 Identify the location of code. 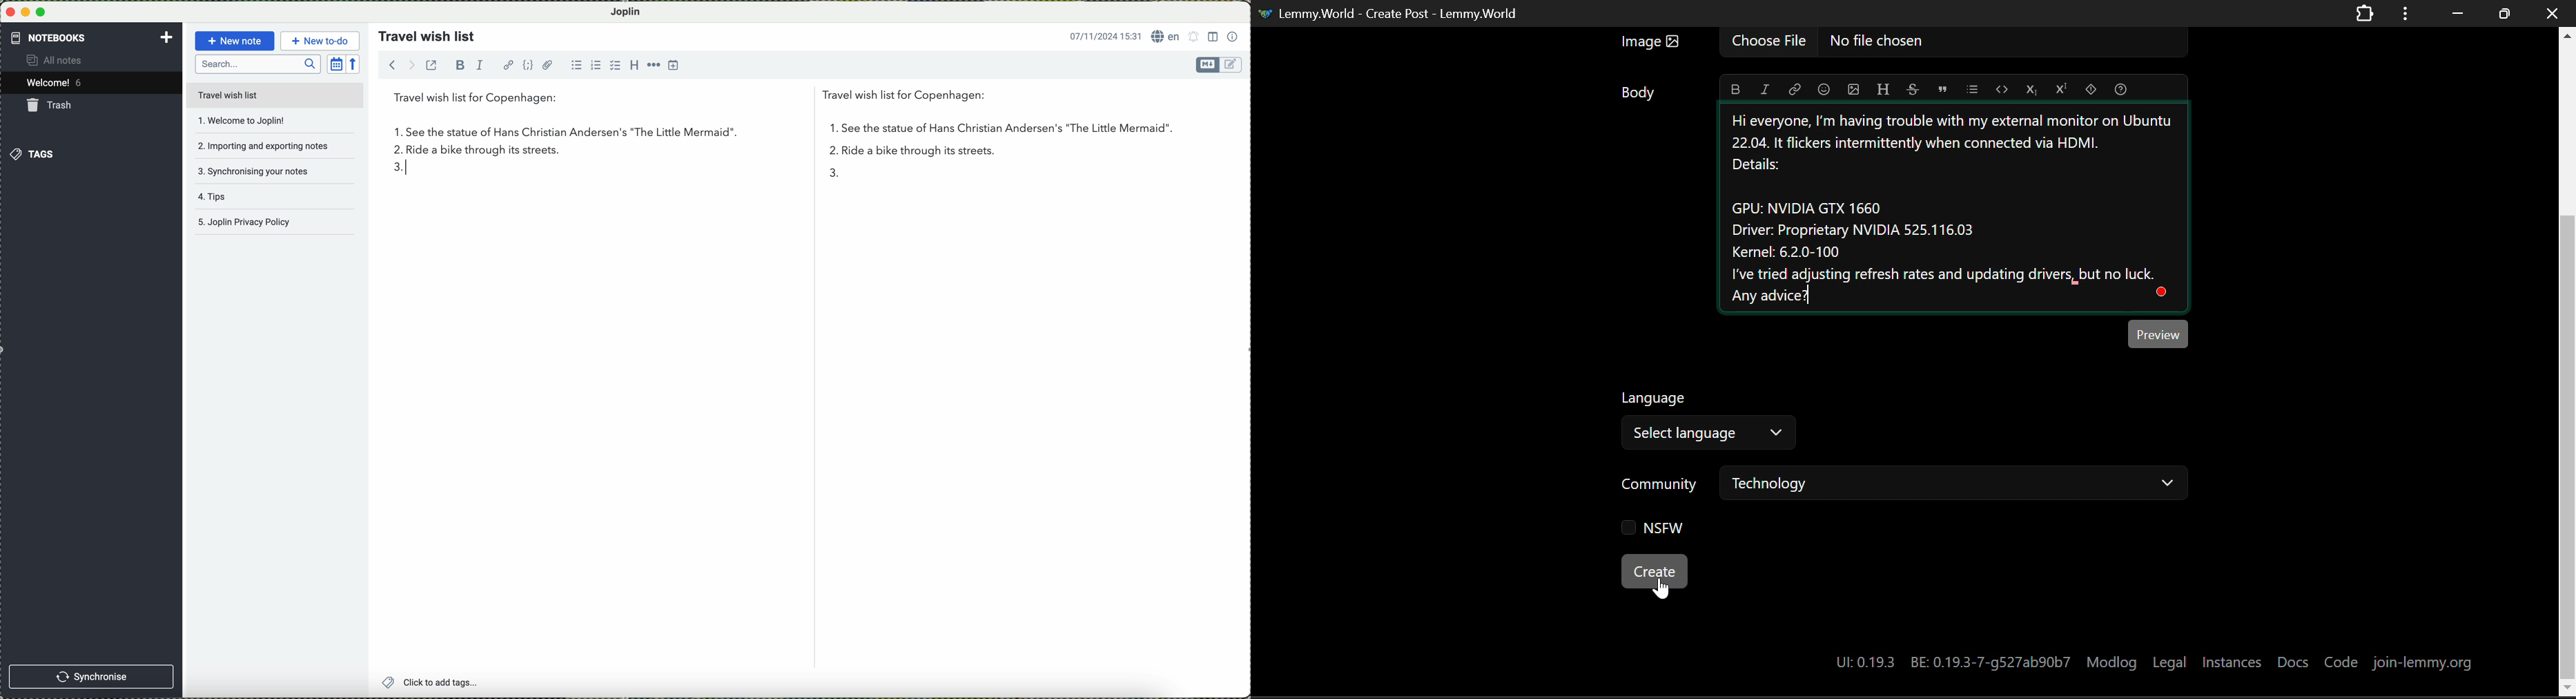
(529, 65).